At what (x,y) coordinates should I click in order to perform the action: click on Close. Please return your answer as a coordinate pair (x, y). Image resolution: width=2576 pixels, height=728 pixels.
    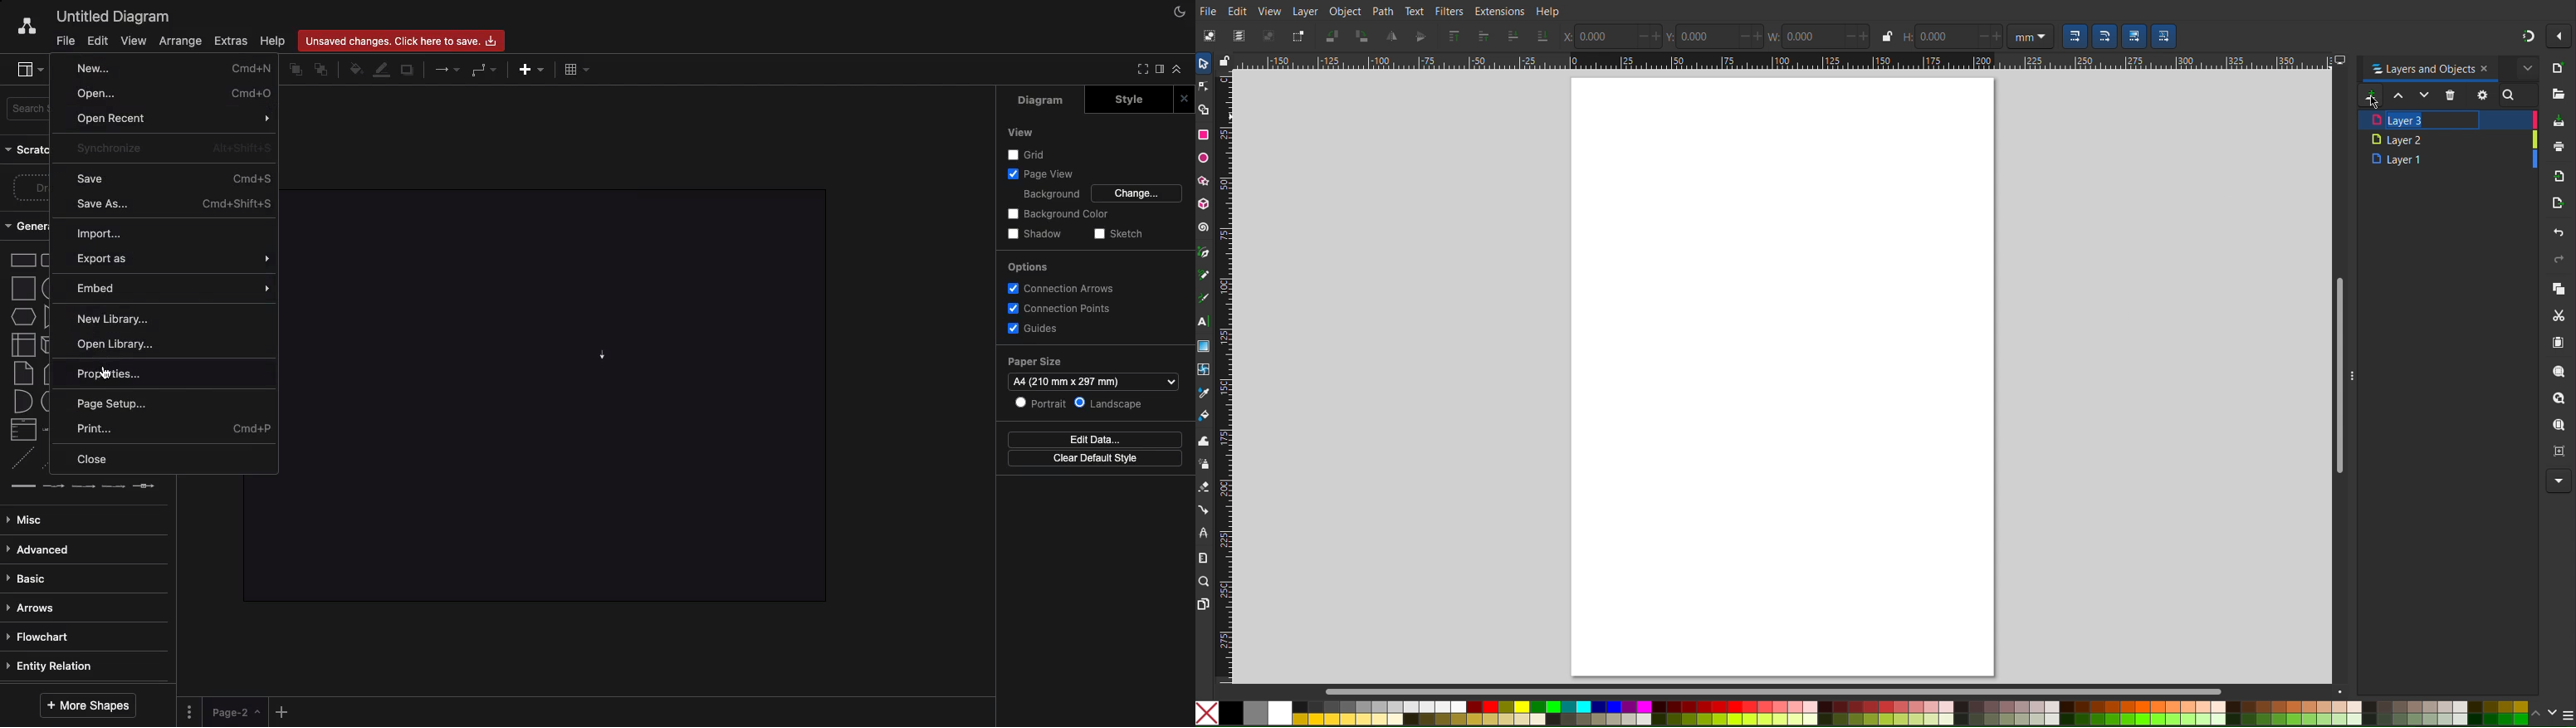
    Looking at the image, I should click on (98, 461).